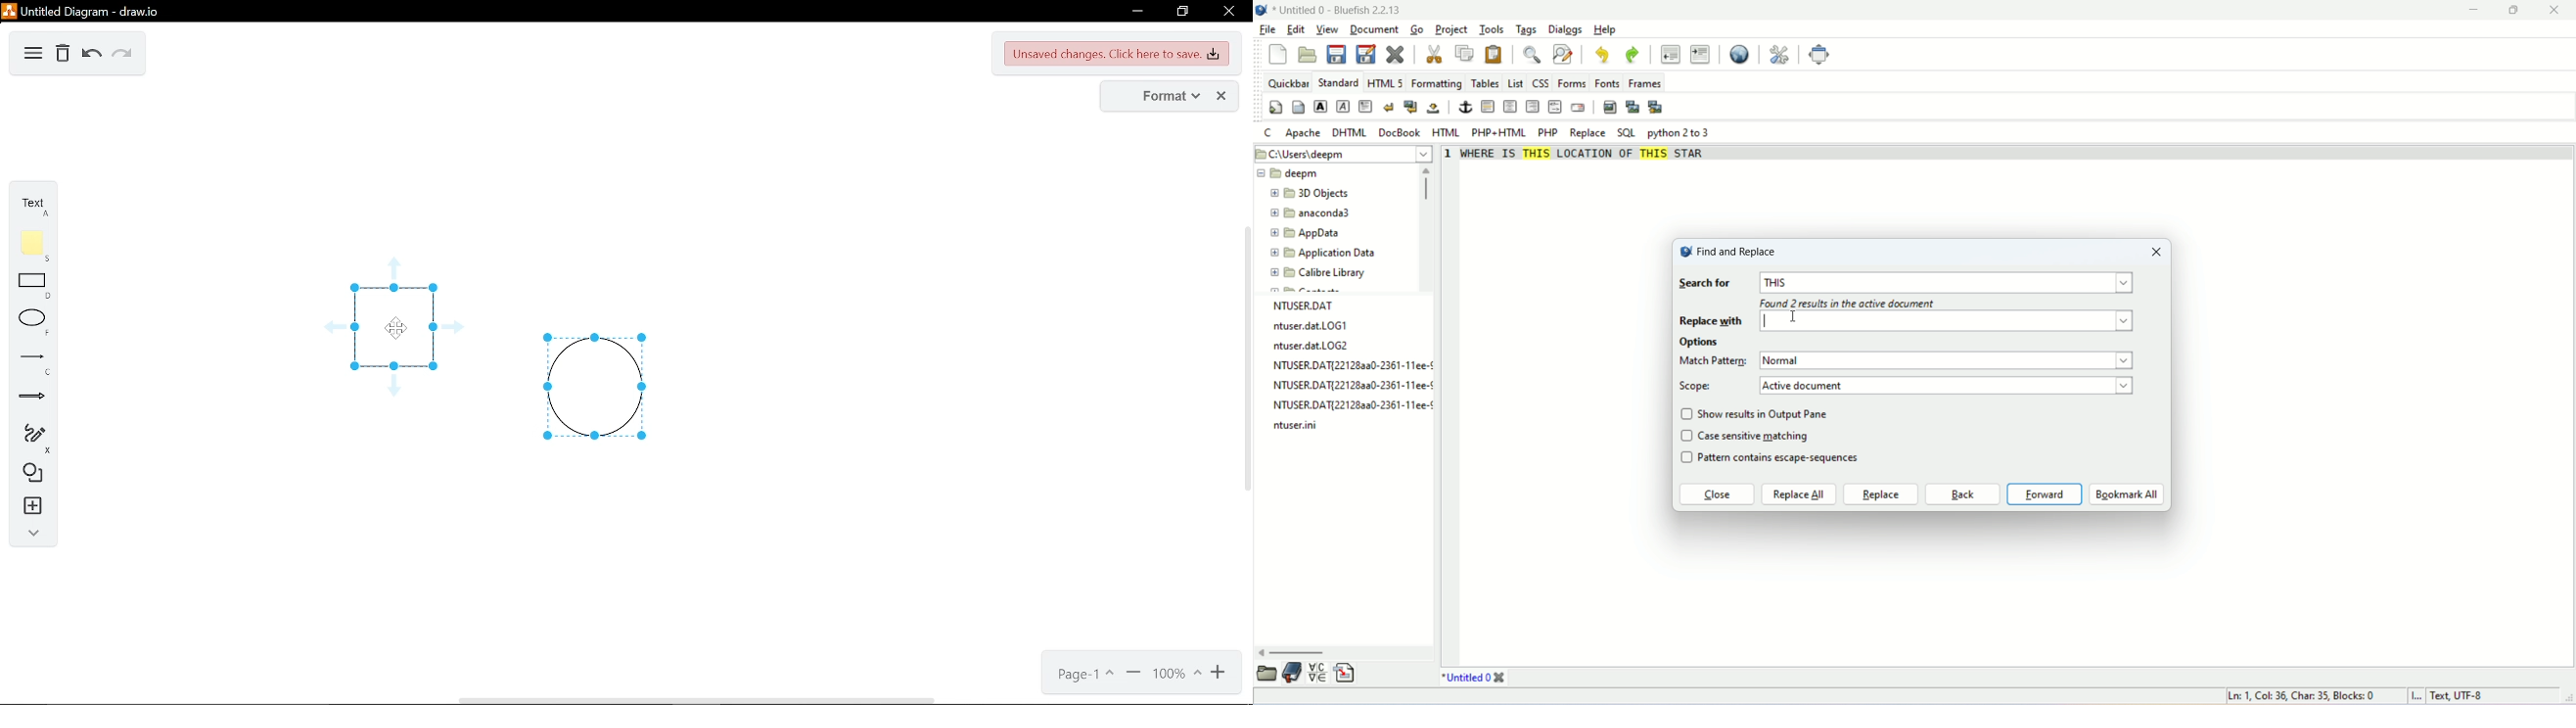 The height and width of the screenshot is (728, 2576). What do you see at coordinates (1633, 55) in the screenshot?
I see `redo` at bounding box center [1633, 55].